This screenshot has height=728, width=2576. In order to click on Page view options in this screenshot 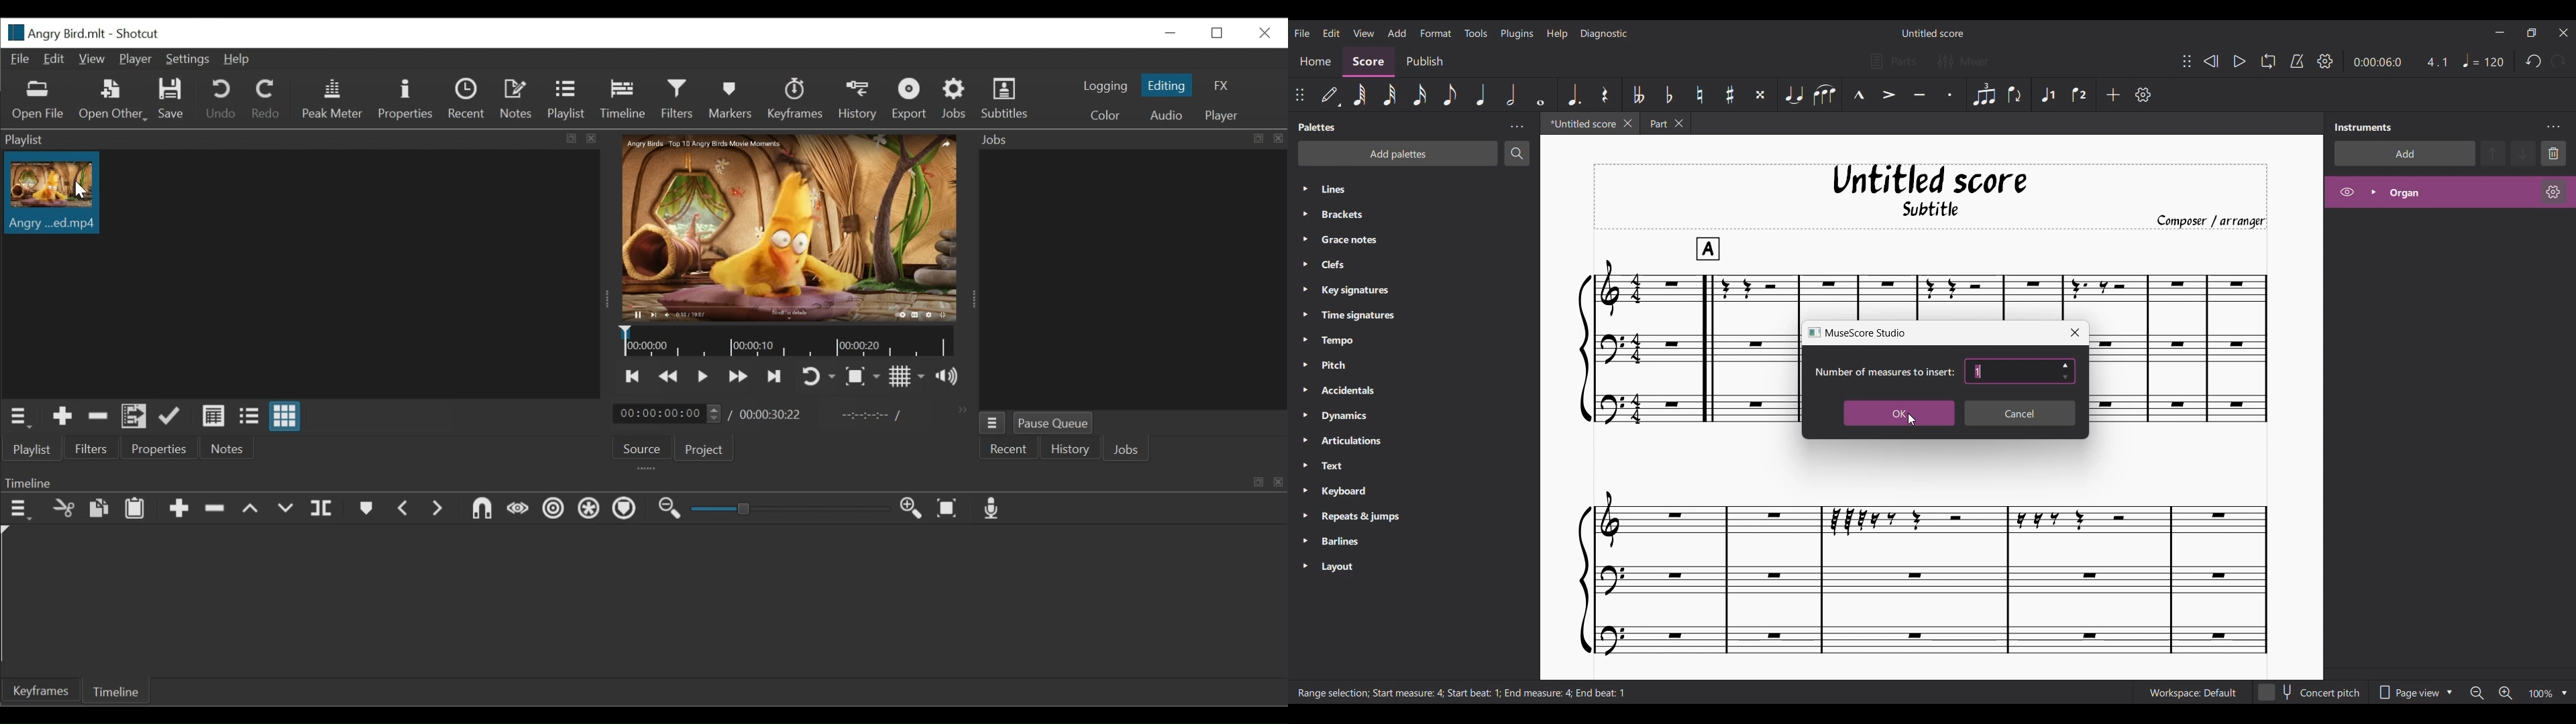, I will do `click(2413, 692)`.